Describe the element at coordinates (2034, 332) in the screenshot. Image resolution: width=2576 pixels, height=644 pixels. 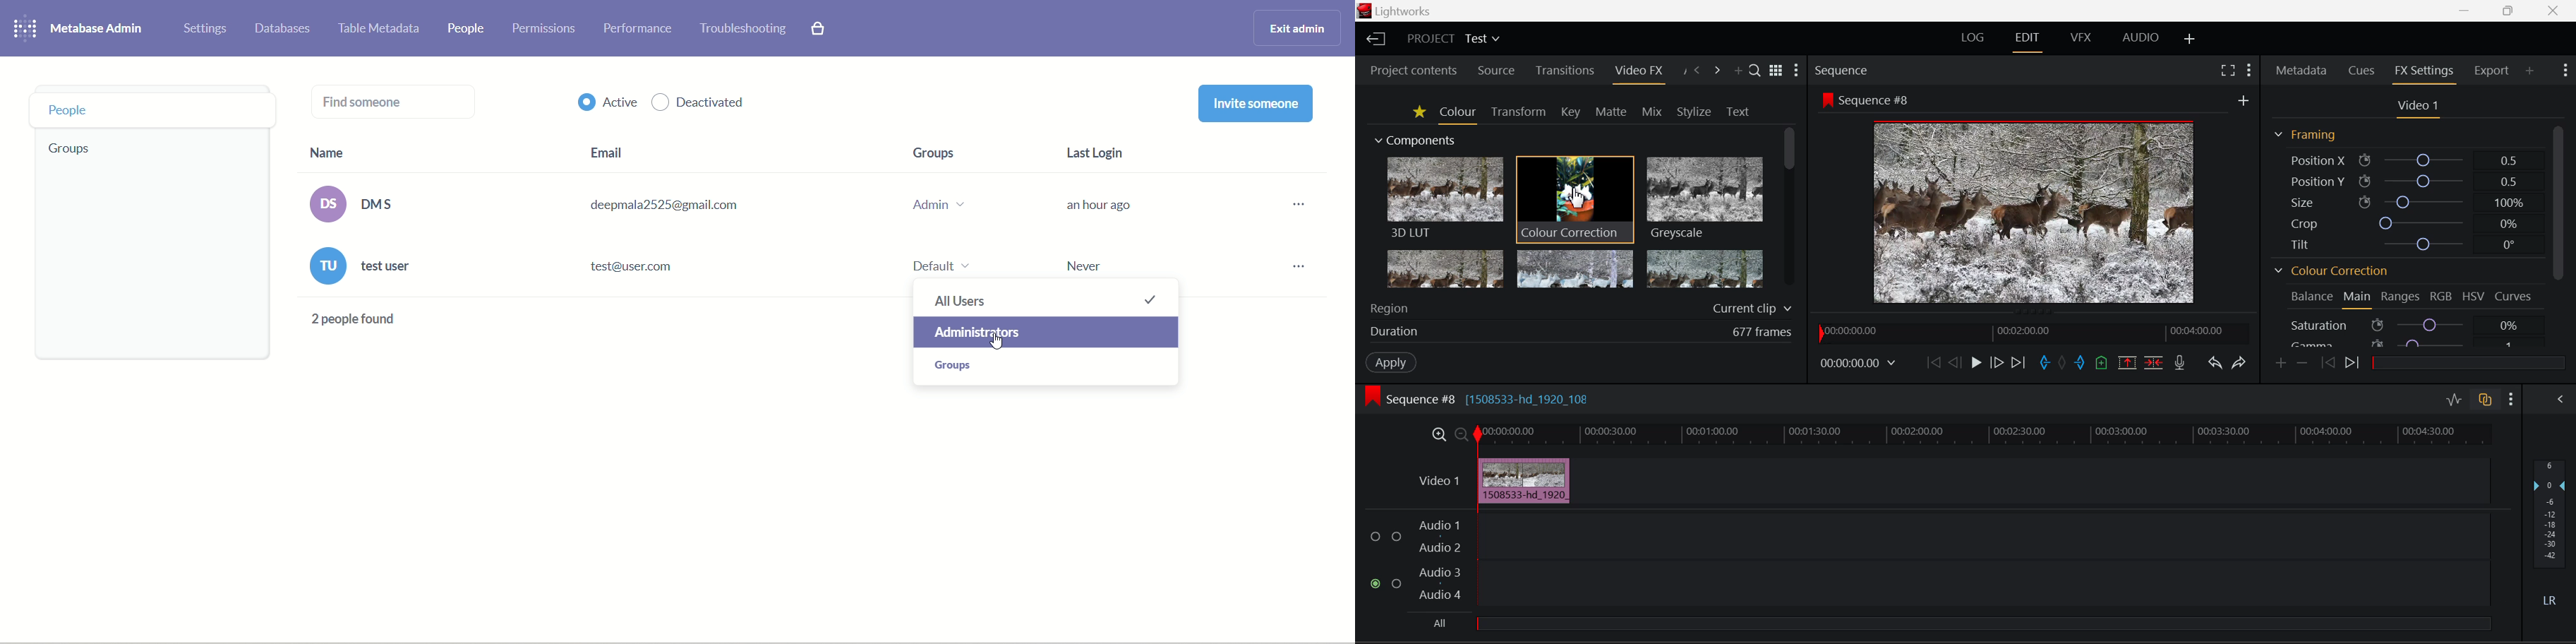
I see `Project Timeline Navigator` at that location.